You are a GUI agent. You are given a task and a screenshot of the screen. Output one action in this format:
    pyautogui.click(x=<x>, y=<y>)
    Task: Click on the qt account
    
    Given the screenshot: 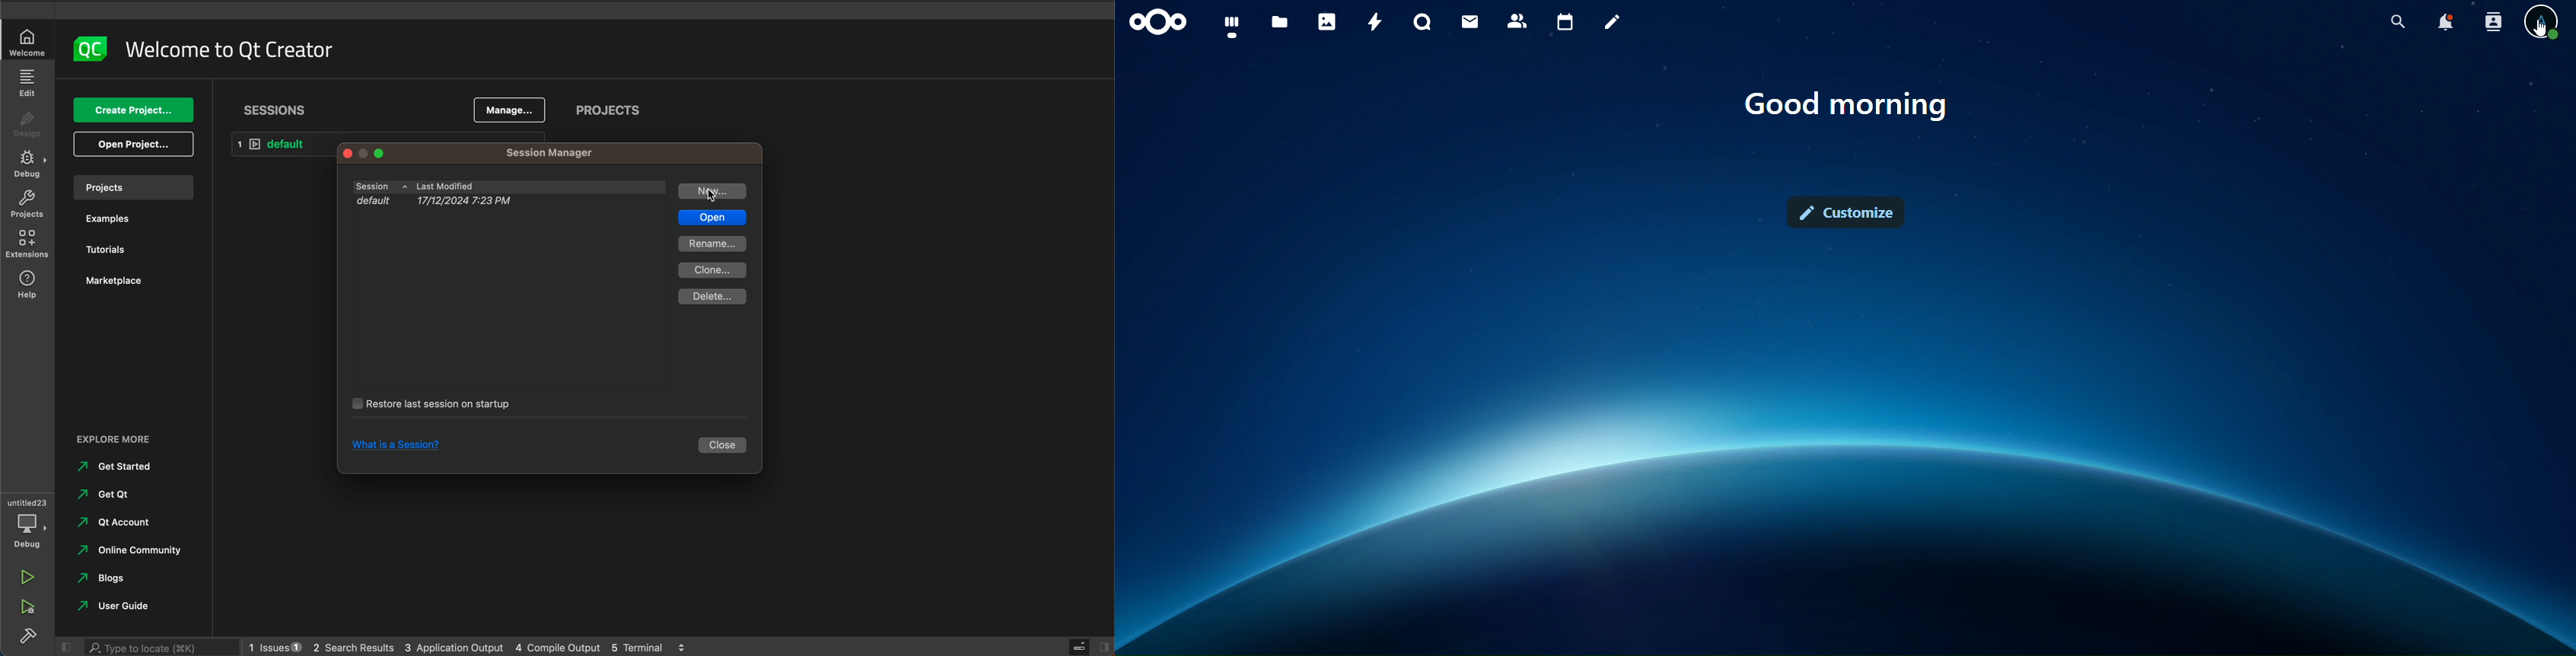 What is the action you would take?
    pyautogui.click(x=128, y=524)
    